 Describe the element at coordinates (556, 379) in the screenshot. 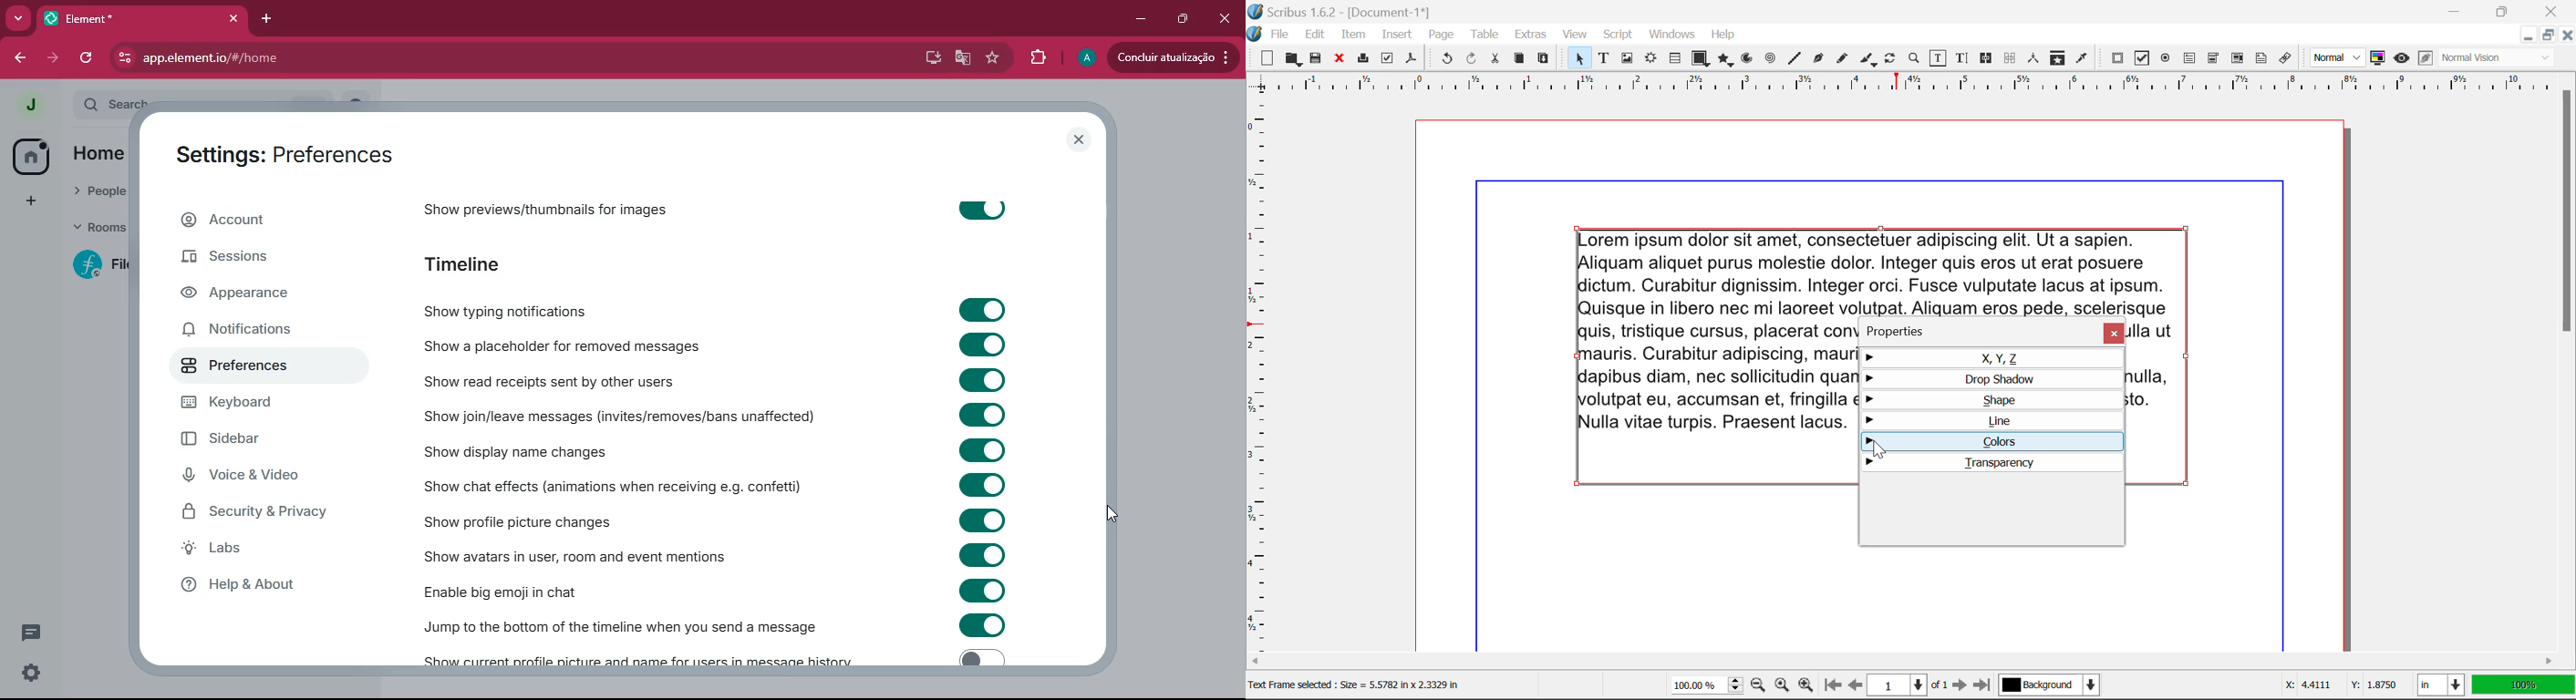

I see `show read receipts sent by other users` at that location.